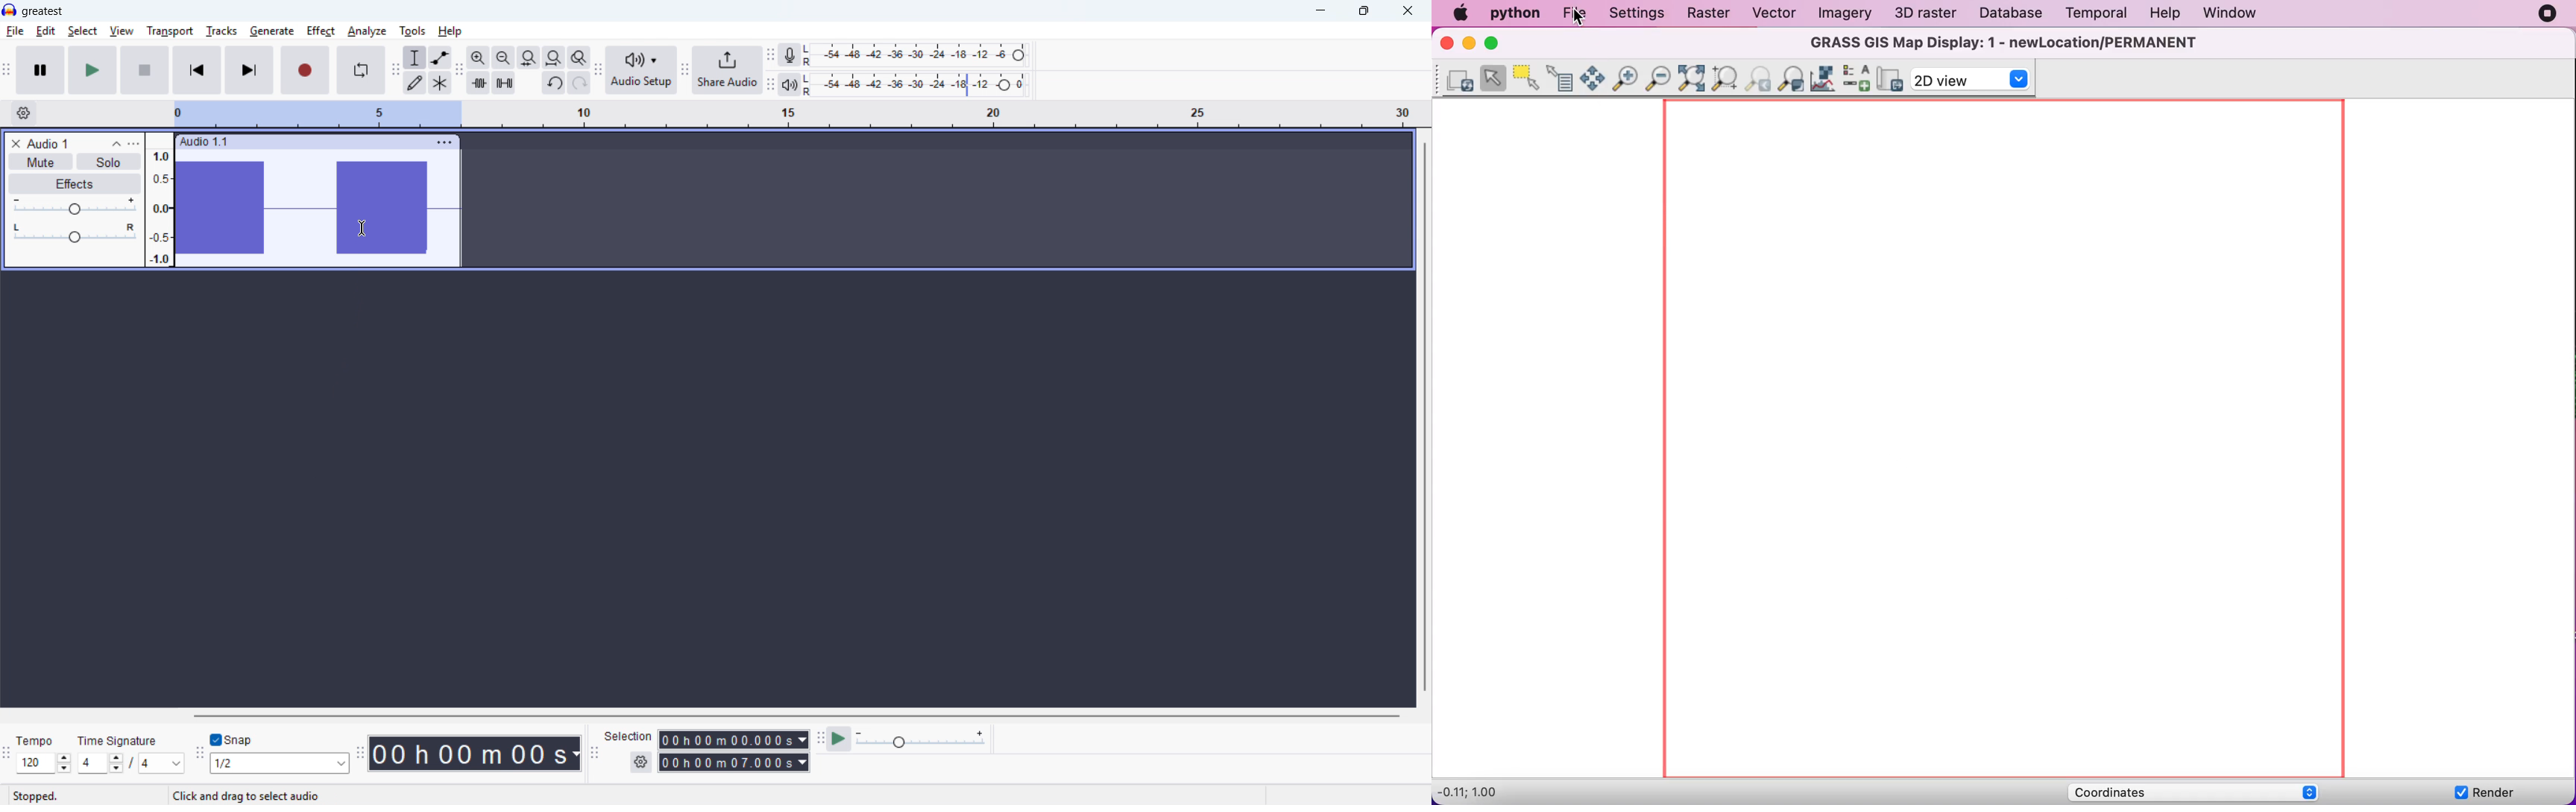  I want to click on Track control panel menu , so click(133, 144).